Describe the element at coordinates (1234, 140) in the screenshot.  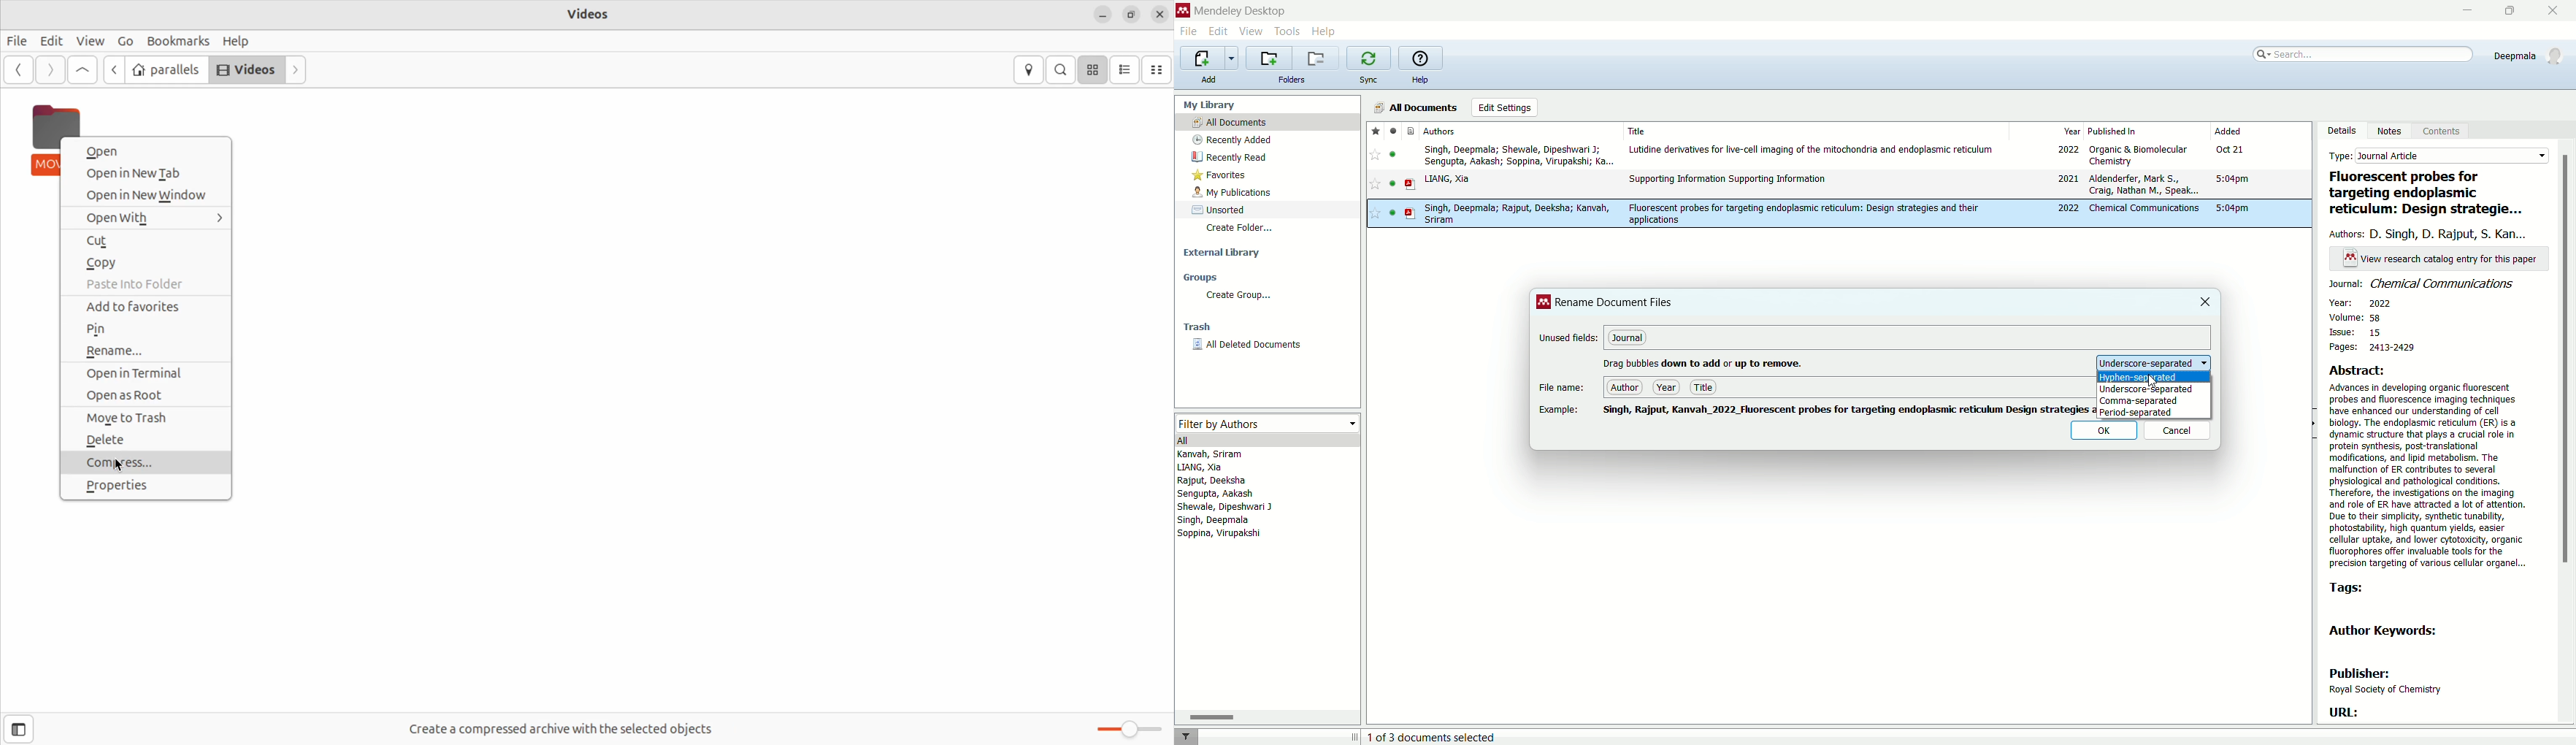
I see `recently added` at that location.